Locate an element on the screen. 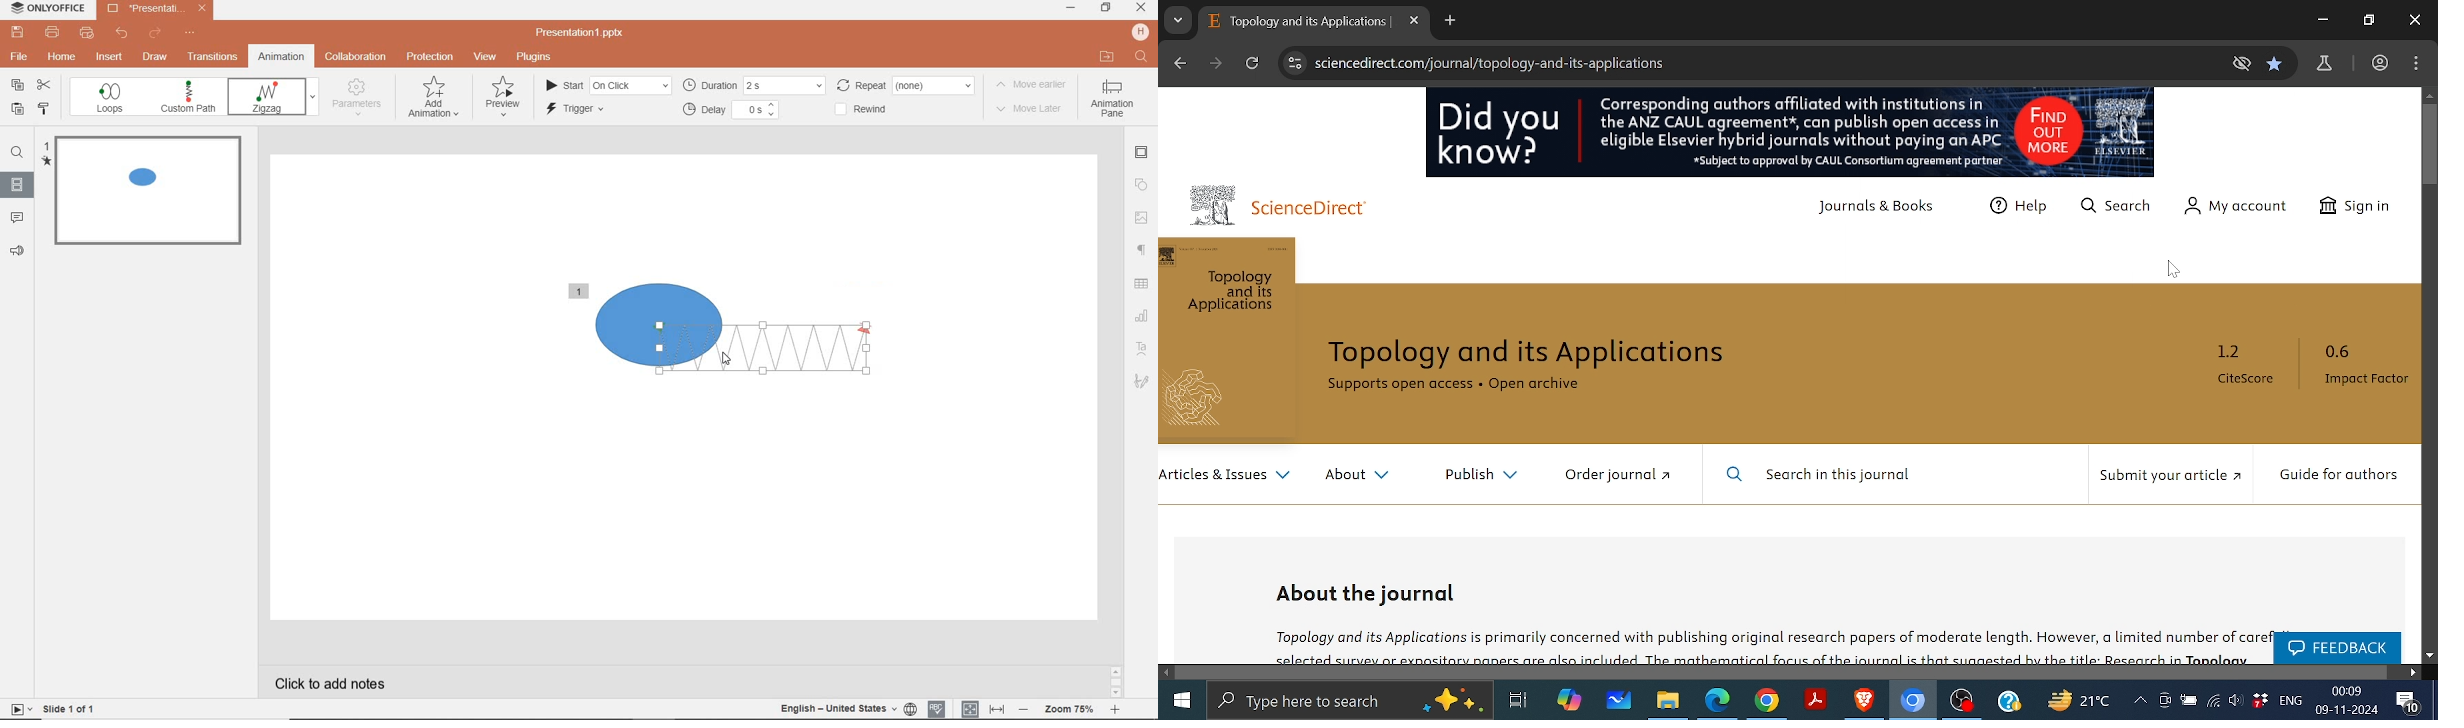 The width and height of the screenshot is (2464, 728). Internet Access is located at coordinates (2213, 700).